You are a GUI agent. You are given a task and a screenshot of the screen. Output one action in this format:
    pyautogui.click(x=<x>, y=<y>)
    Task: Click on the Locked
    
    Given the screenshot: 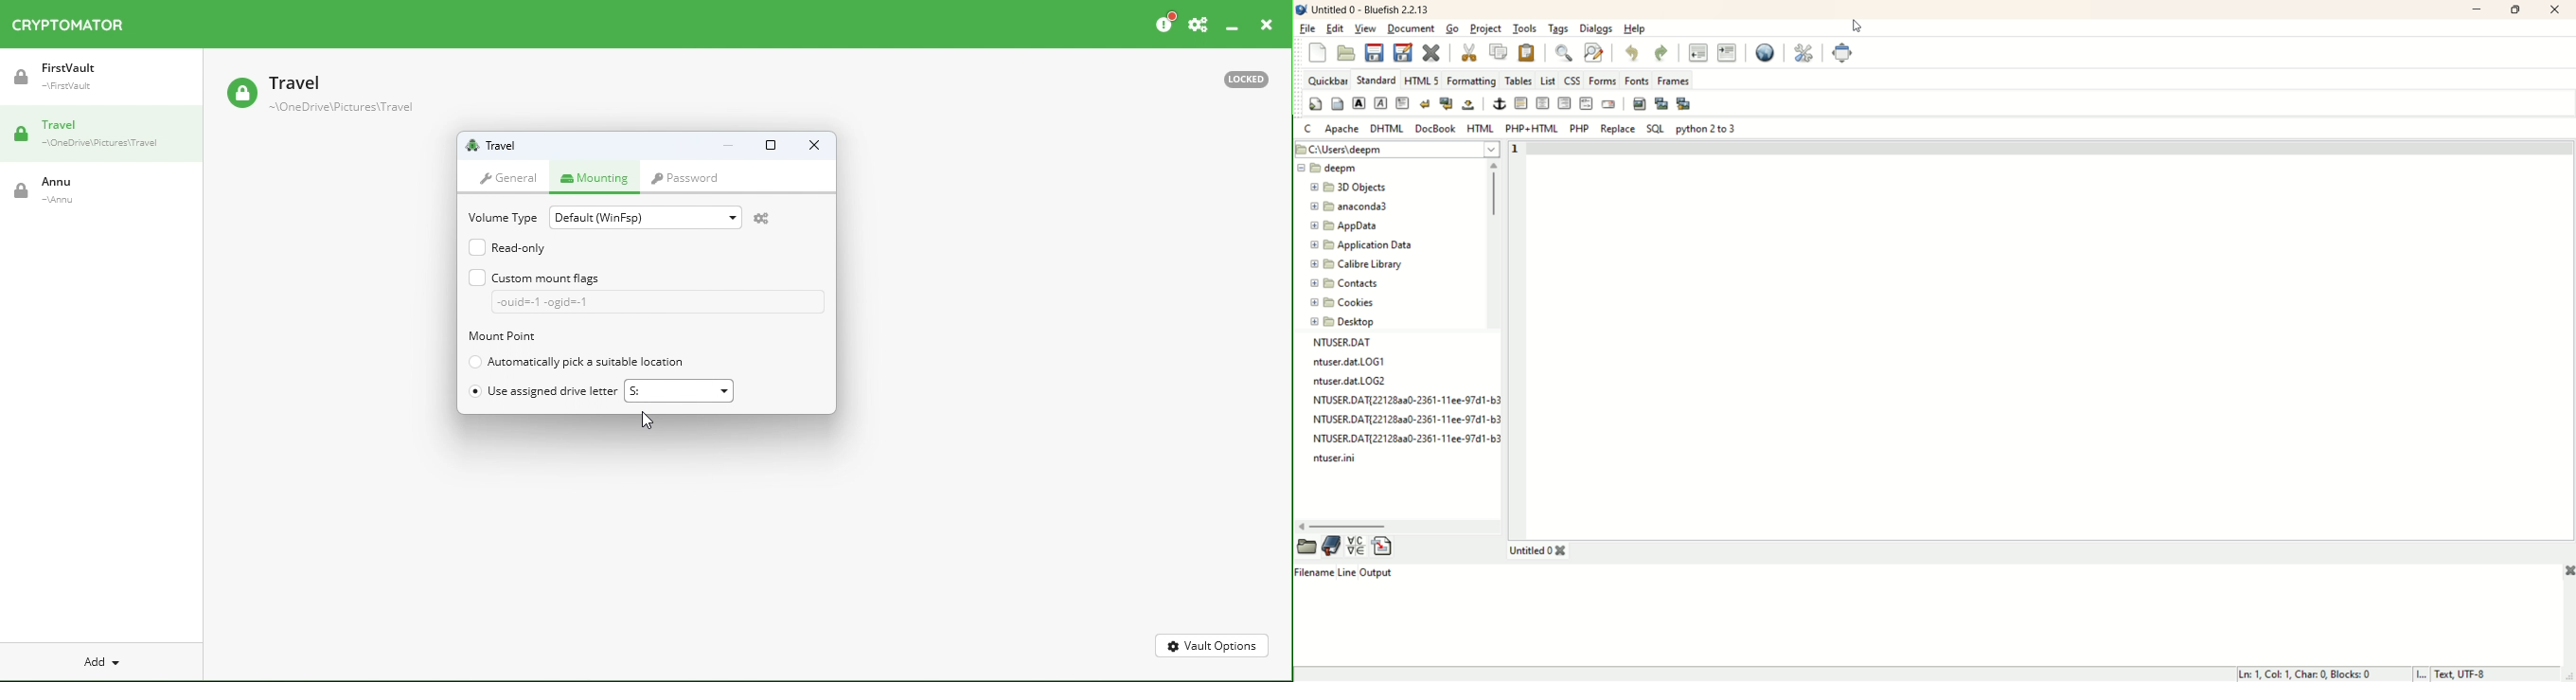 What is the action you would take?
    pyautogui.click(x=1252, y=79)
    